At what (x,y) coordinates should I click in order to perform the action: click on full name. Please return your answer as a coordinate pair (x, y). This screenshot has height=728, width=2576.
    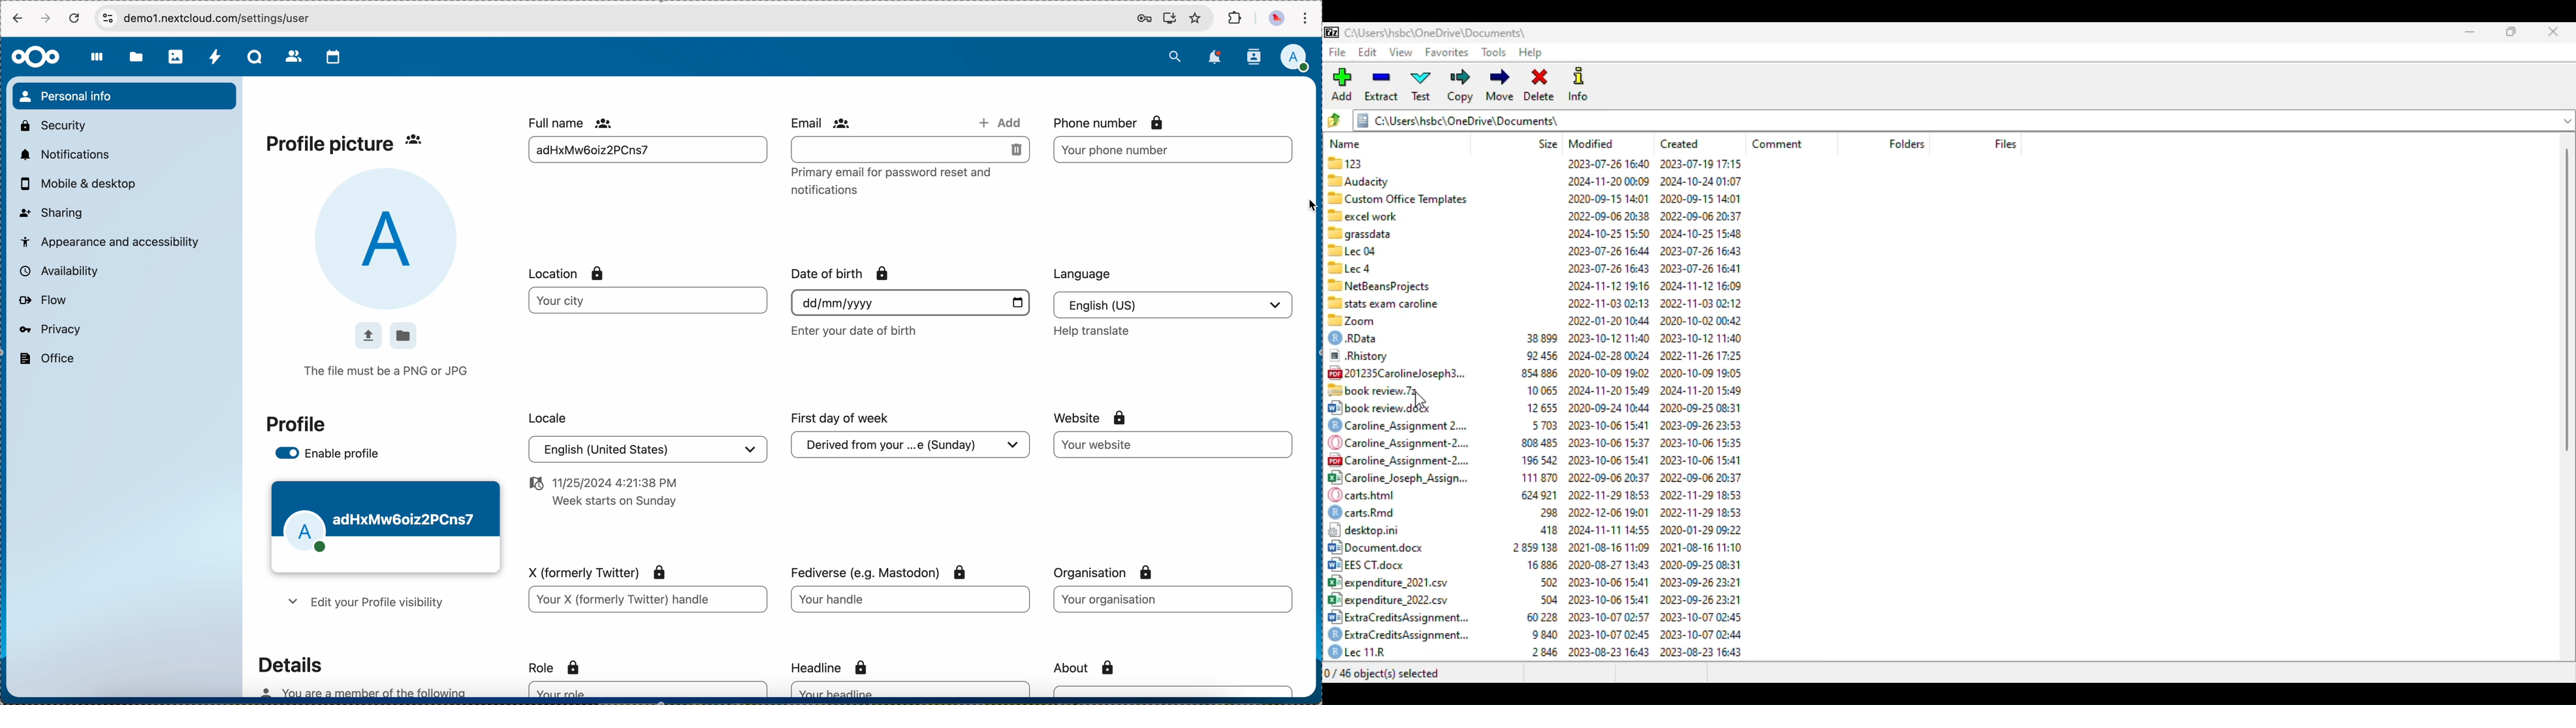
    Looking at the image, I should click on (573, 122).